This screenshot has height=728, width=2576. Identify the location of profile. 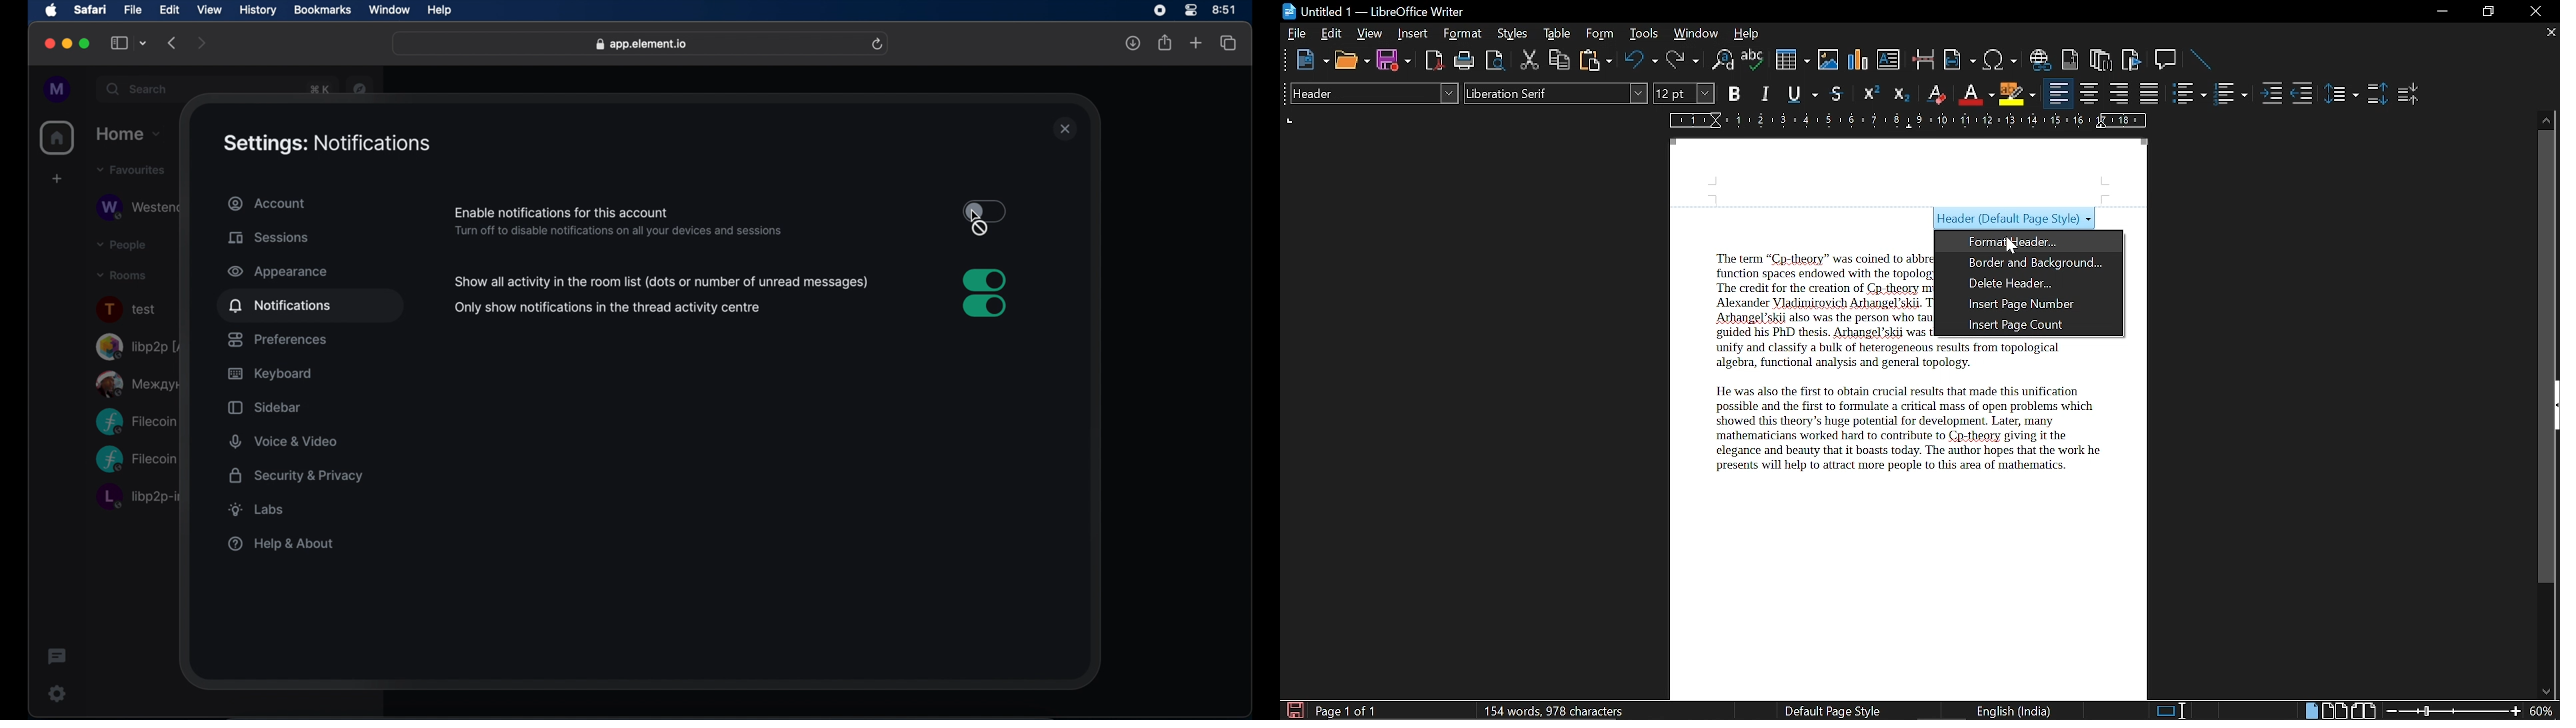
(56, 90).